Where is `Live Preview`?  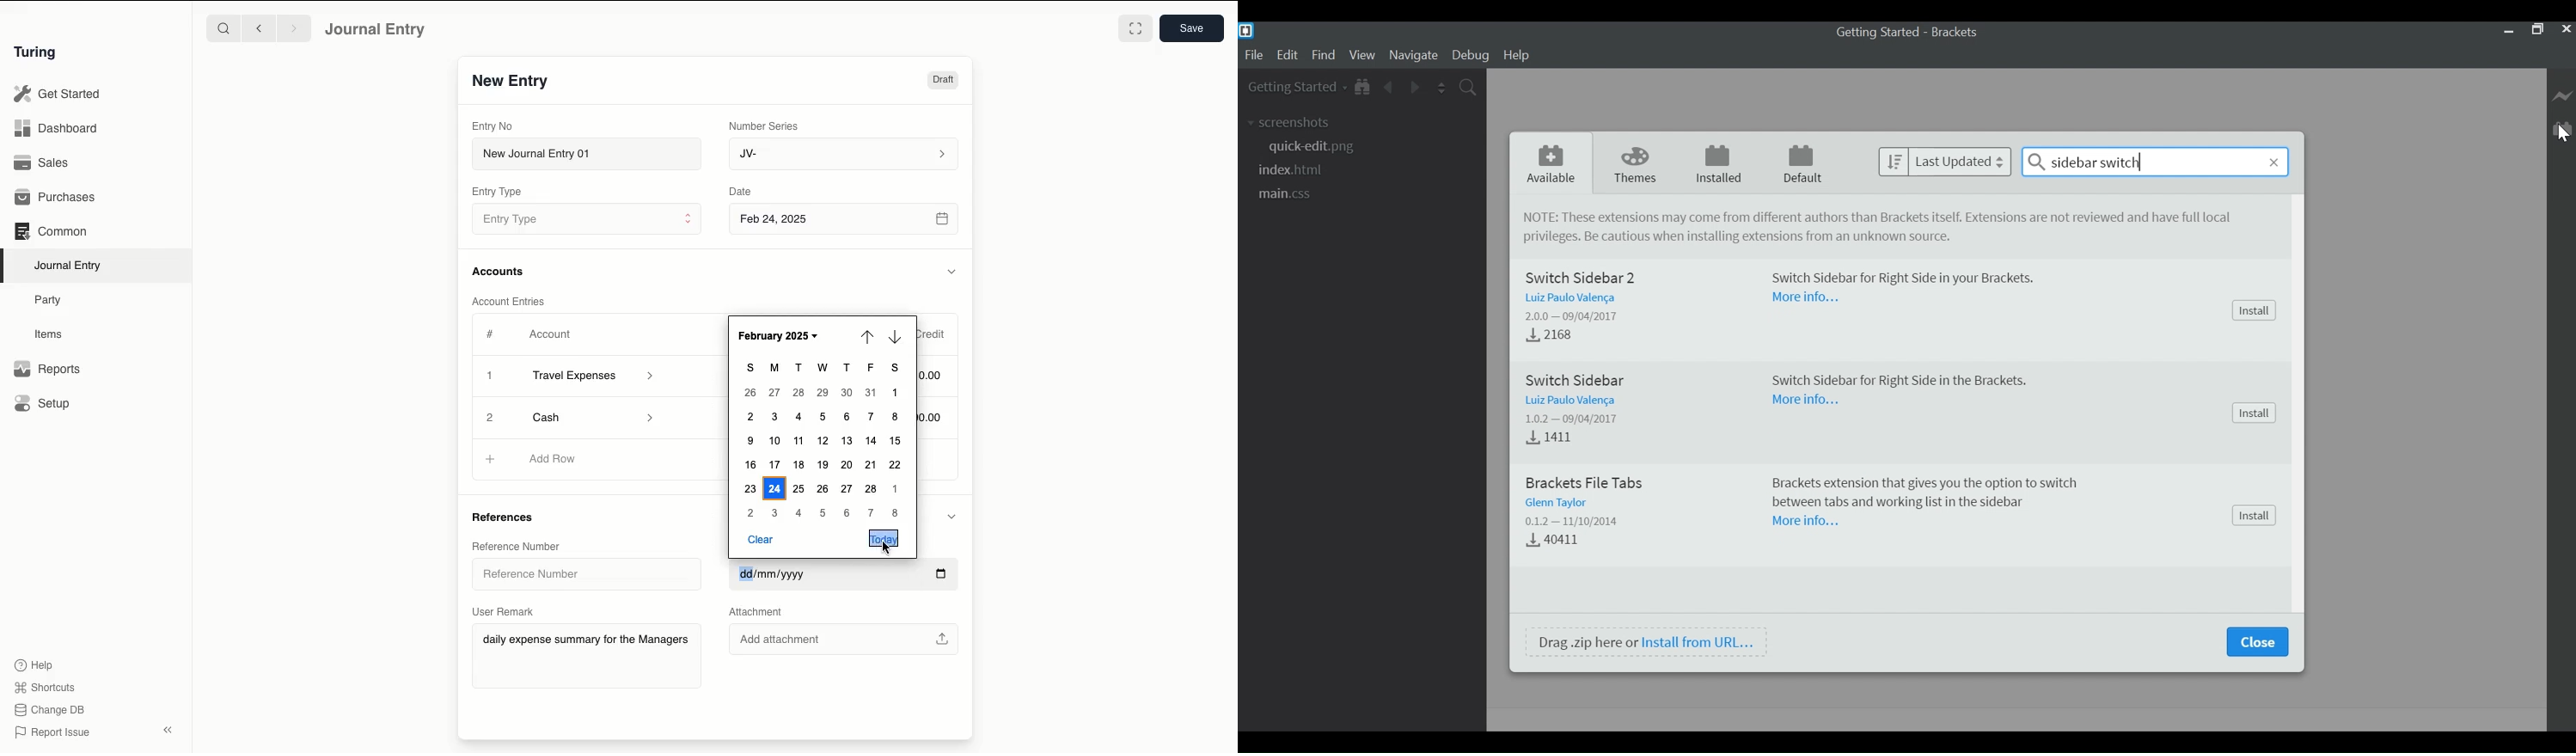
Live Preview is located at coordinates (2562, 98).